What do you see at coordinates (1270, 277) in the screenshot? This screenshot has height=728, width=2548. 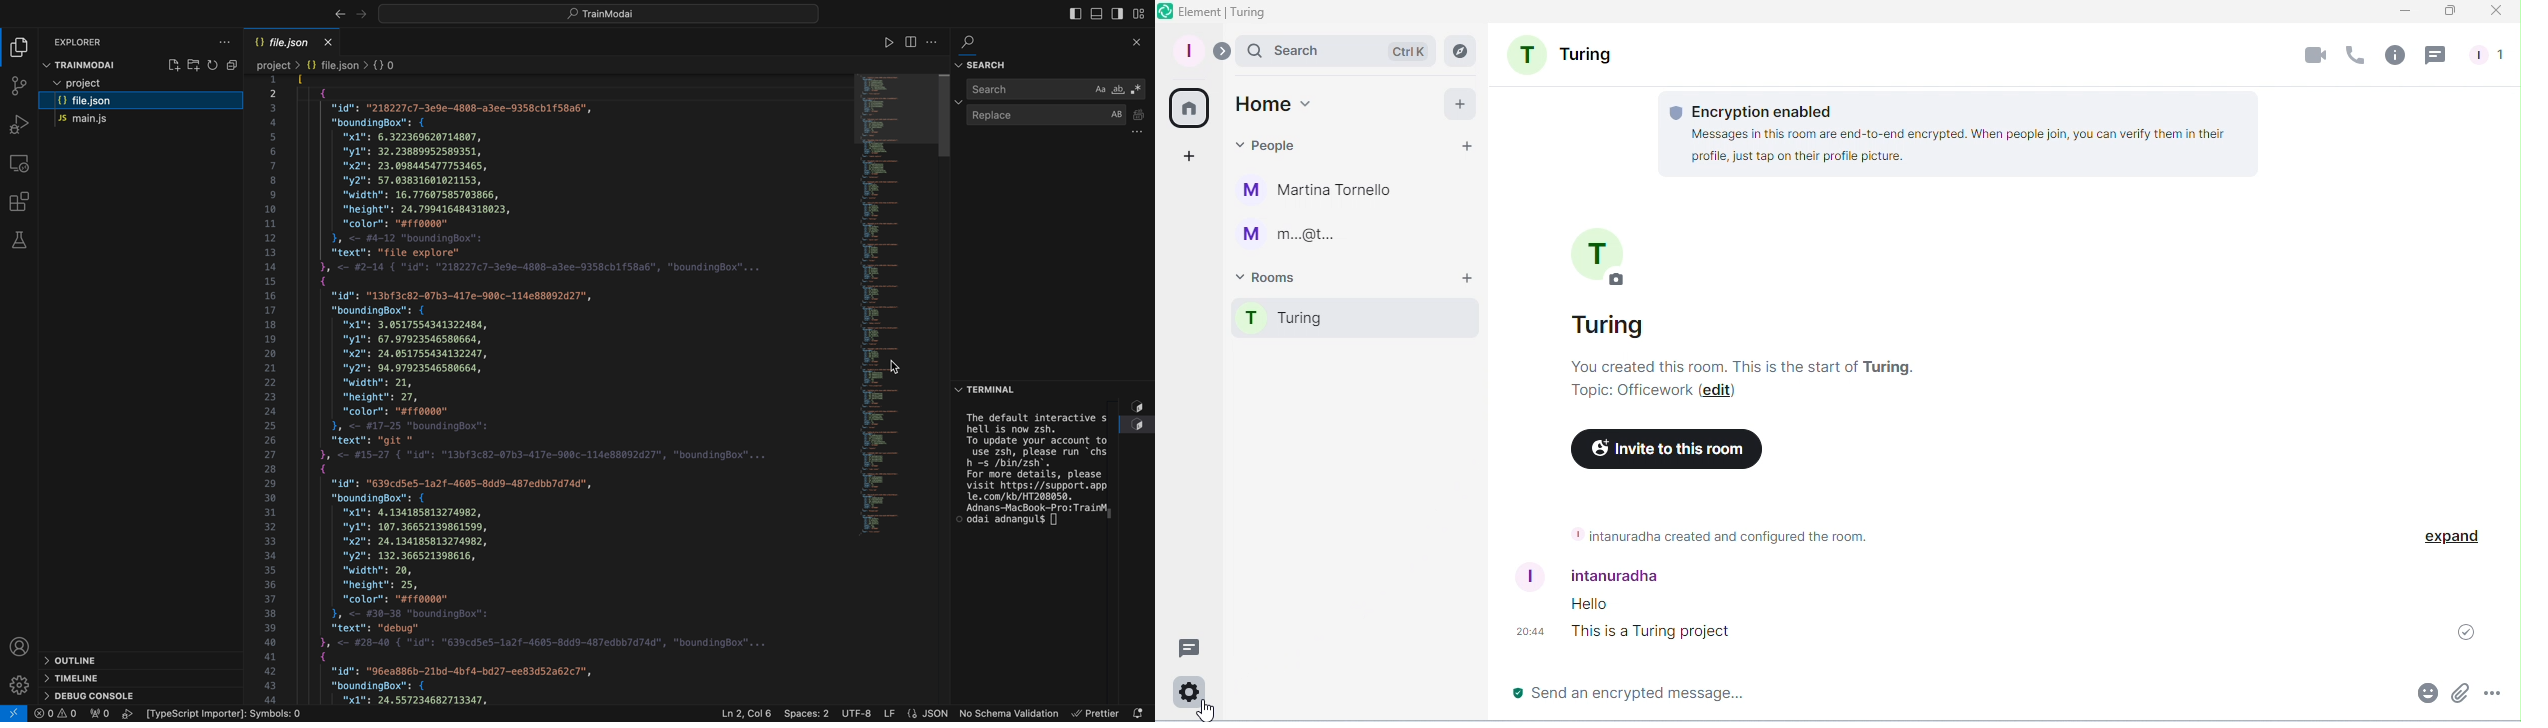 I see `Rooms` at bounding box center [1270, 277].